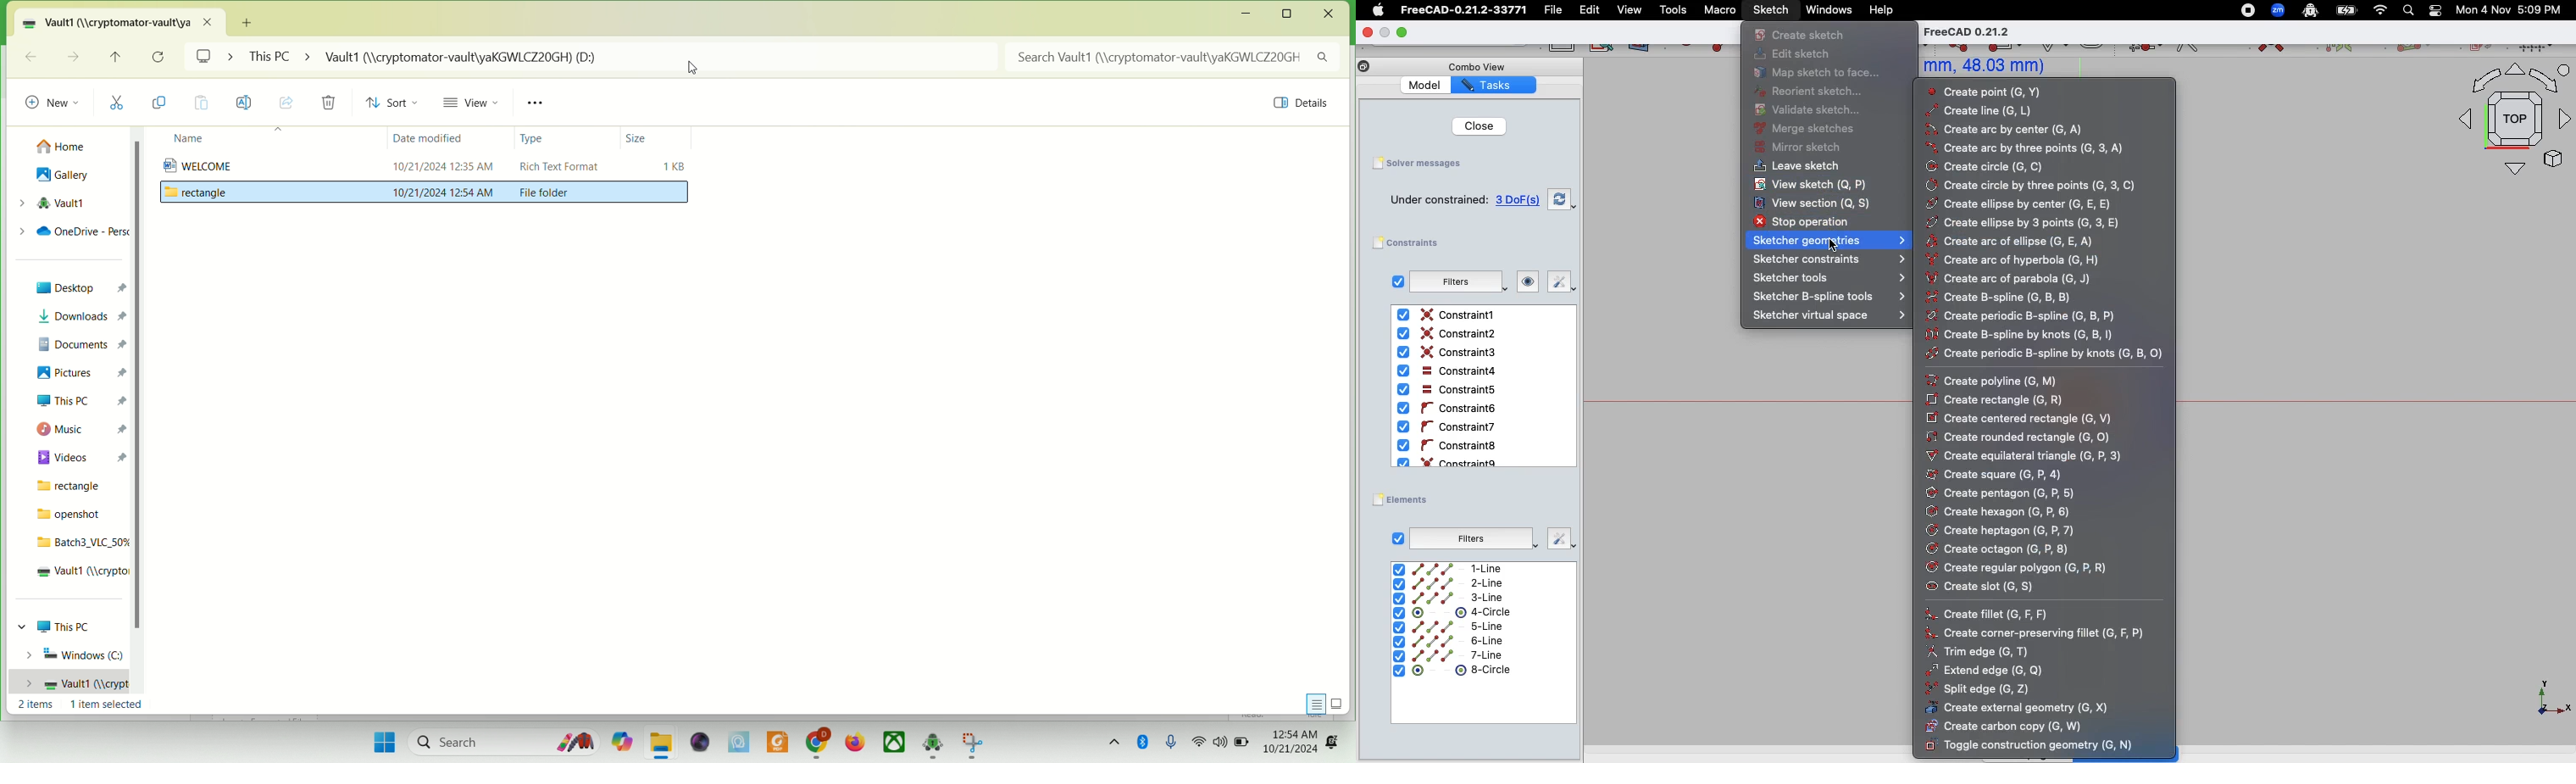 This screenshot has width=2576, height=784. I want to click on 3-Line, so click(1459, 598).